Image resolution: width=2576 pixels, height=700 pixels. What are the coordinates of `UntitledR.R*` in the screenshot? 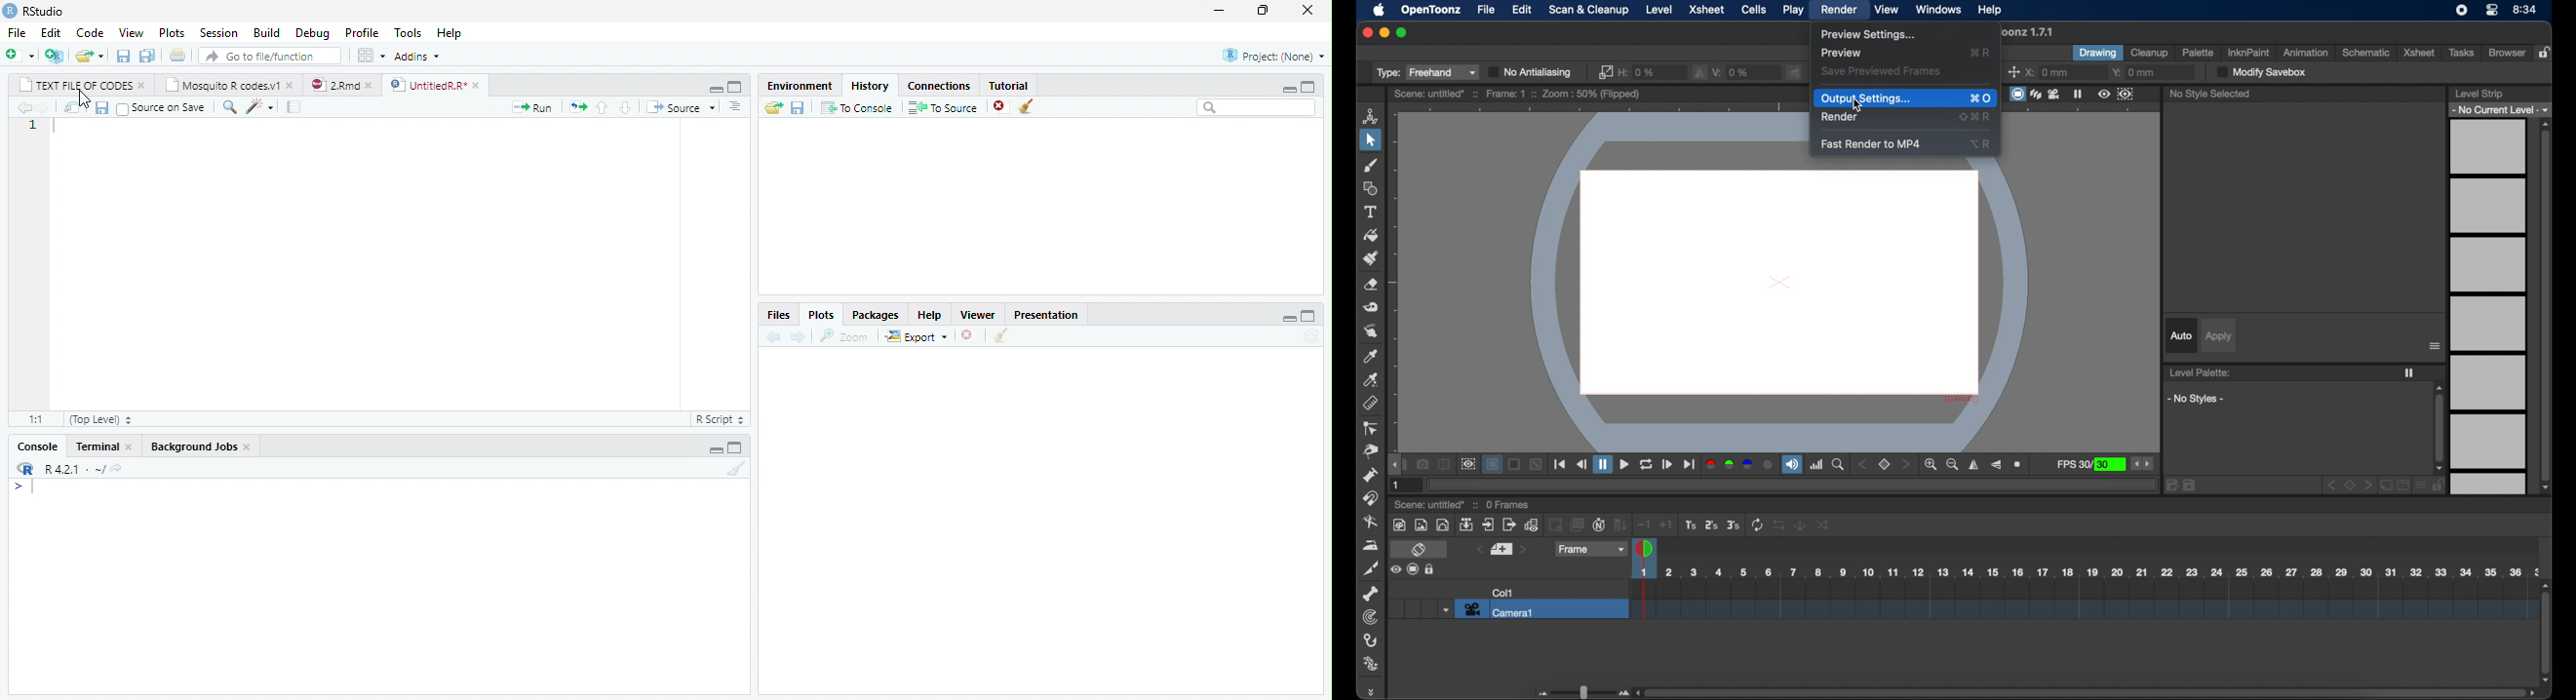 It's located at (428, 85).